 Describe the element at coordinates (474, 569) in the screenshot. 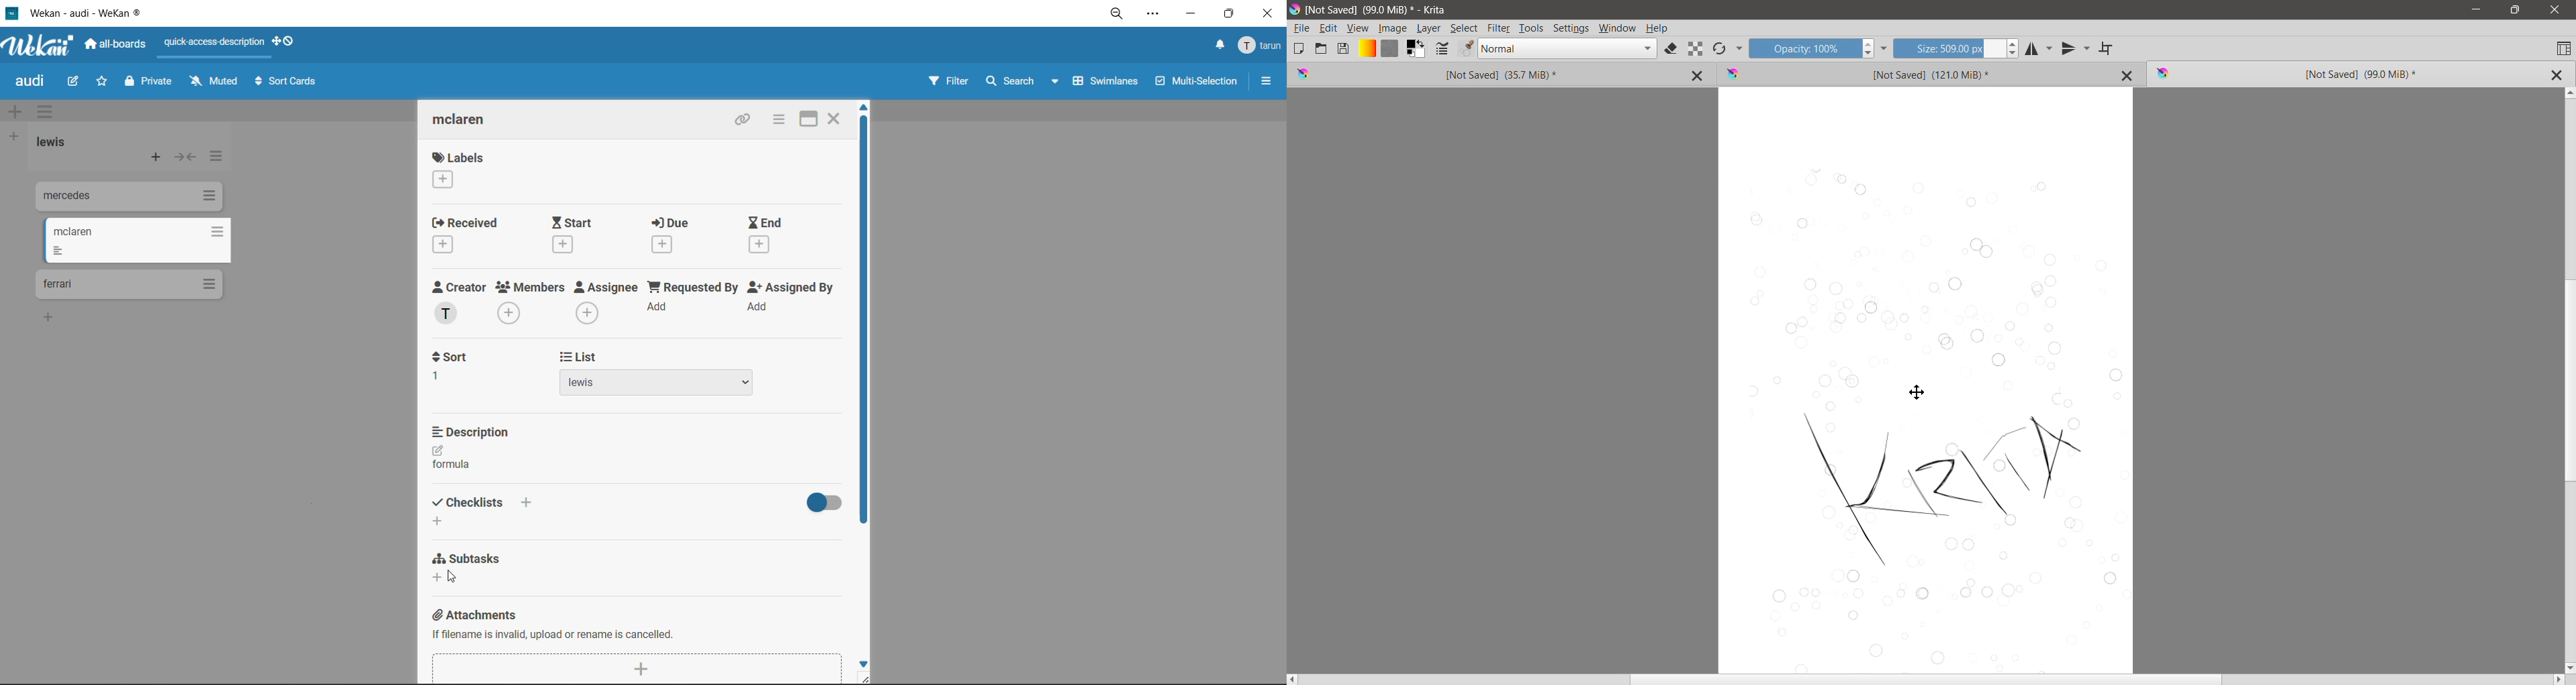

I see `subtasks` at that location.